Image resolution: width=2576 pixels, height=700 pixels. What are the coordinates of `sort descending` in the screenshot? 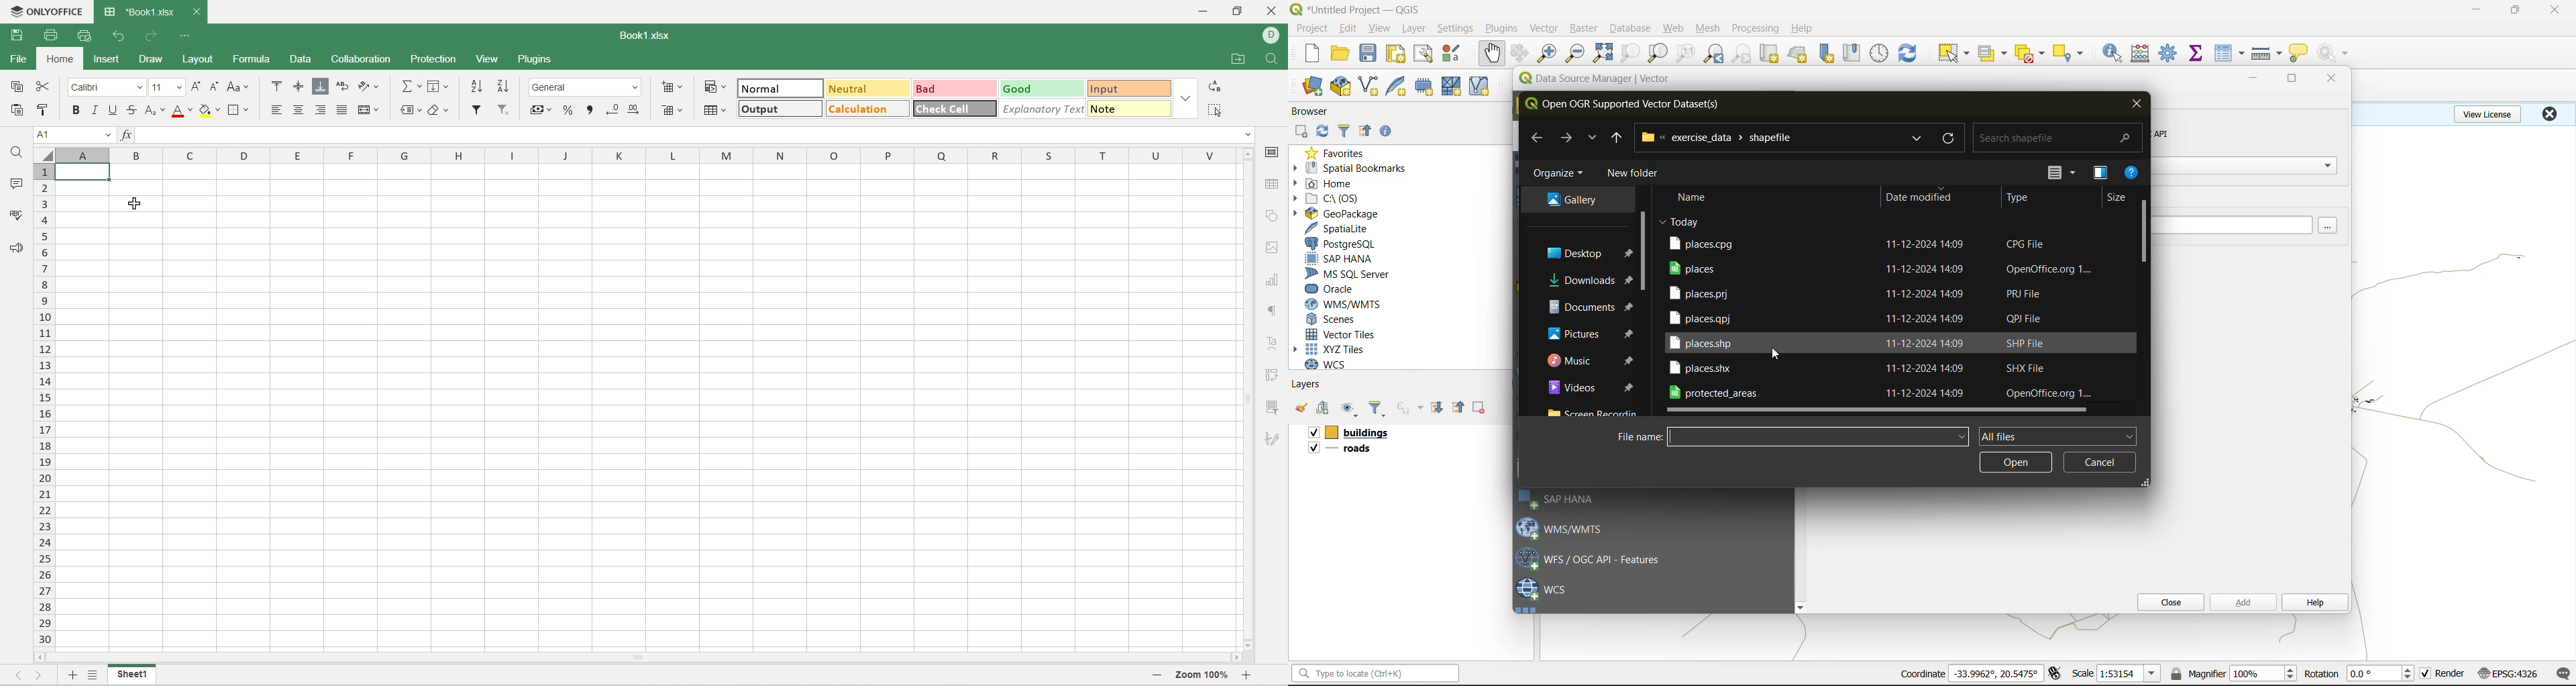 It's located at (504, 85).